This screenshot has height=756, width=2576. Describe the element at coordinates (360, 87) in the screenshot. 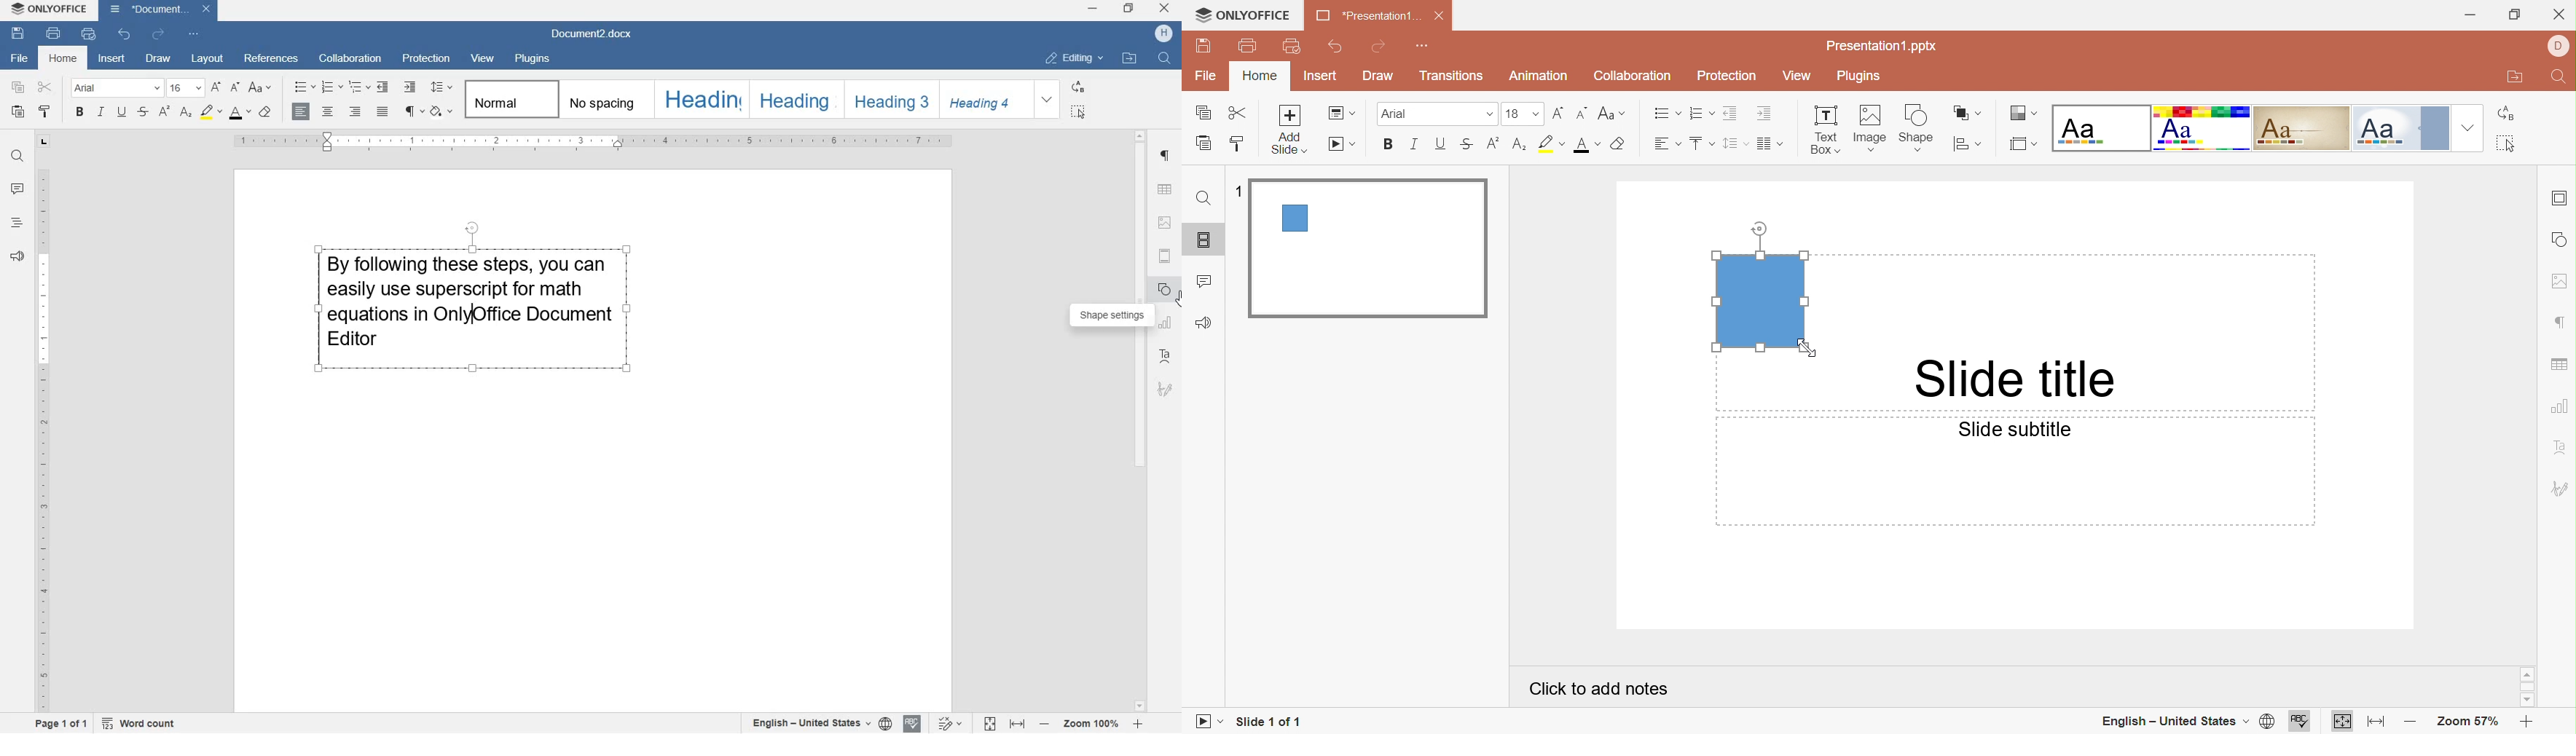

I see `multilevel list` at that location.